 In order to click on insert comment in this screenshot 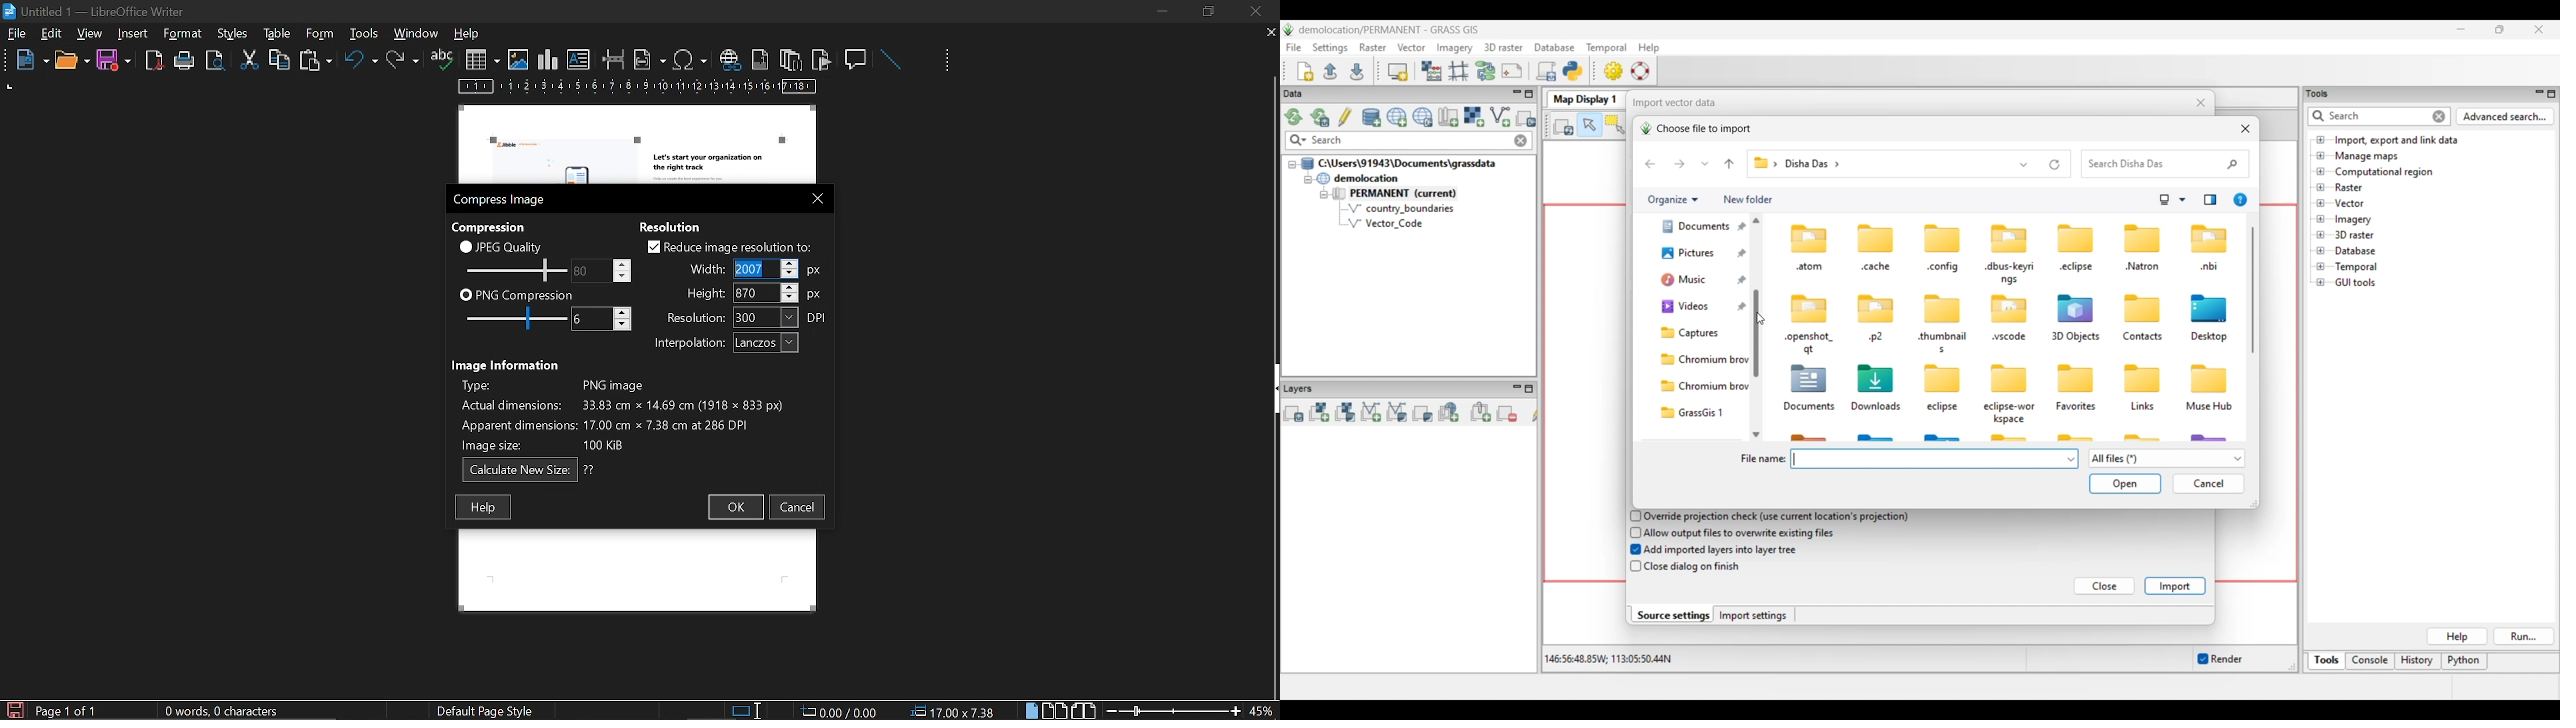, I will do `click(857, 58)`.